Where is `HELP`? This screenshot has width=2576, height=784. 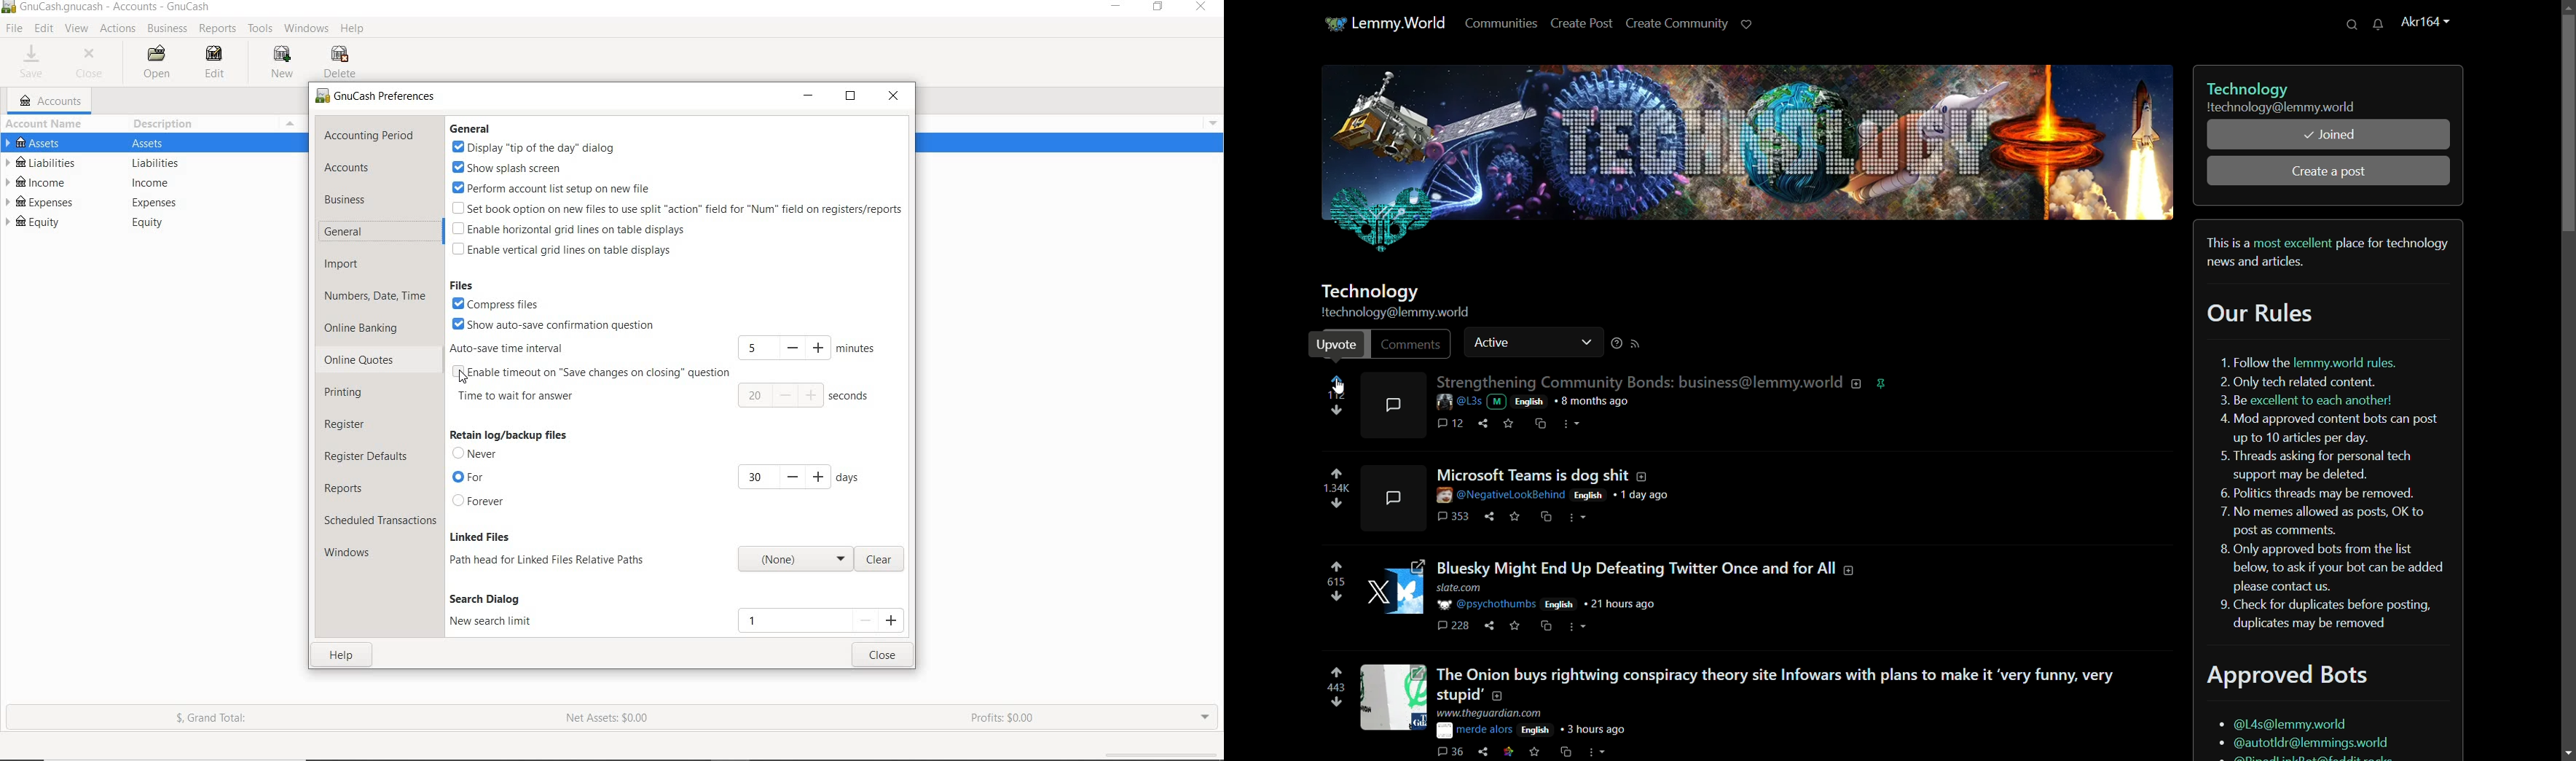
HELP is located at coordinates (337, 657).